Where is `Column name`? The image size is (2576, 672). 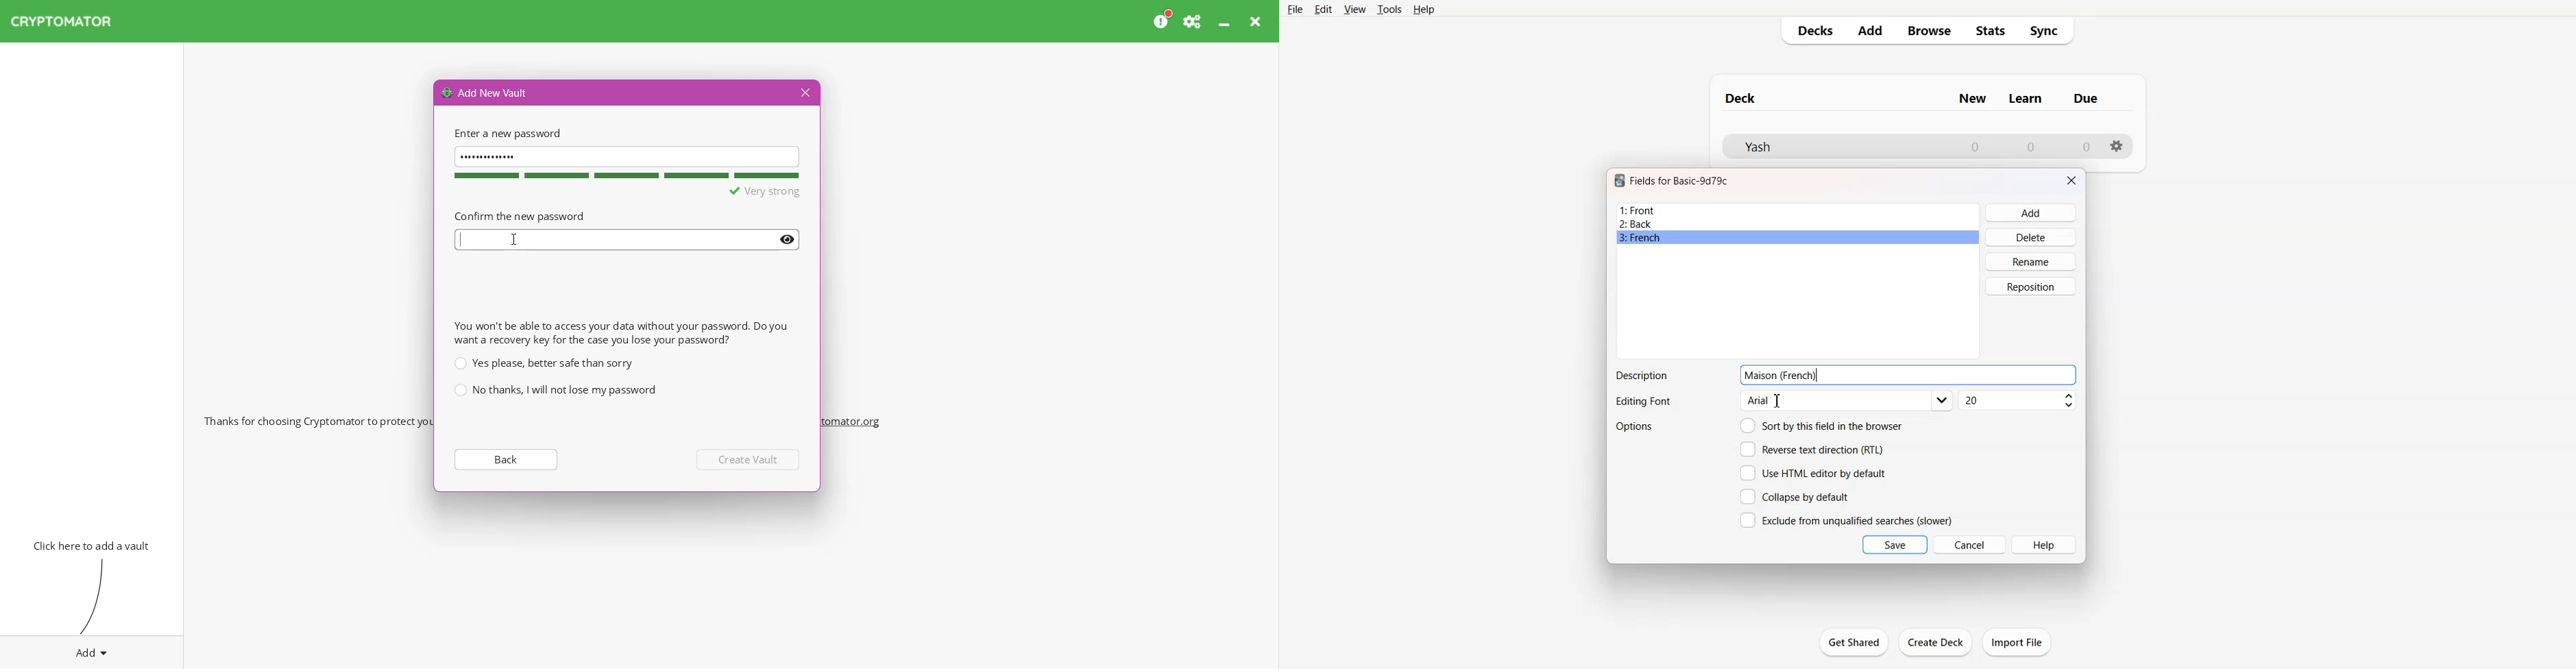 Column name is located at coordinates (1972, 99).